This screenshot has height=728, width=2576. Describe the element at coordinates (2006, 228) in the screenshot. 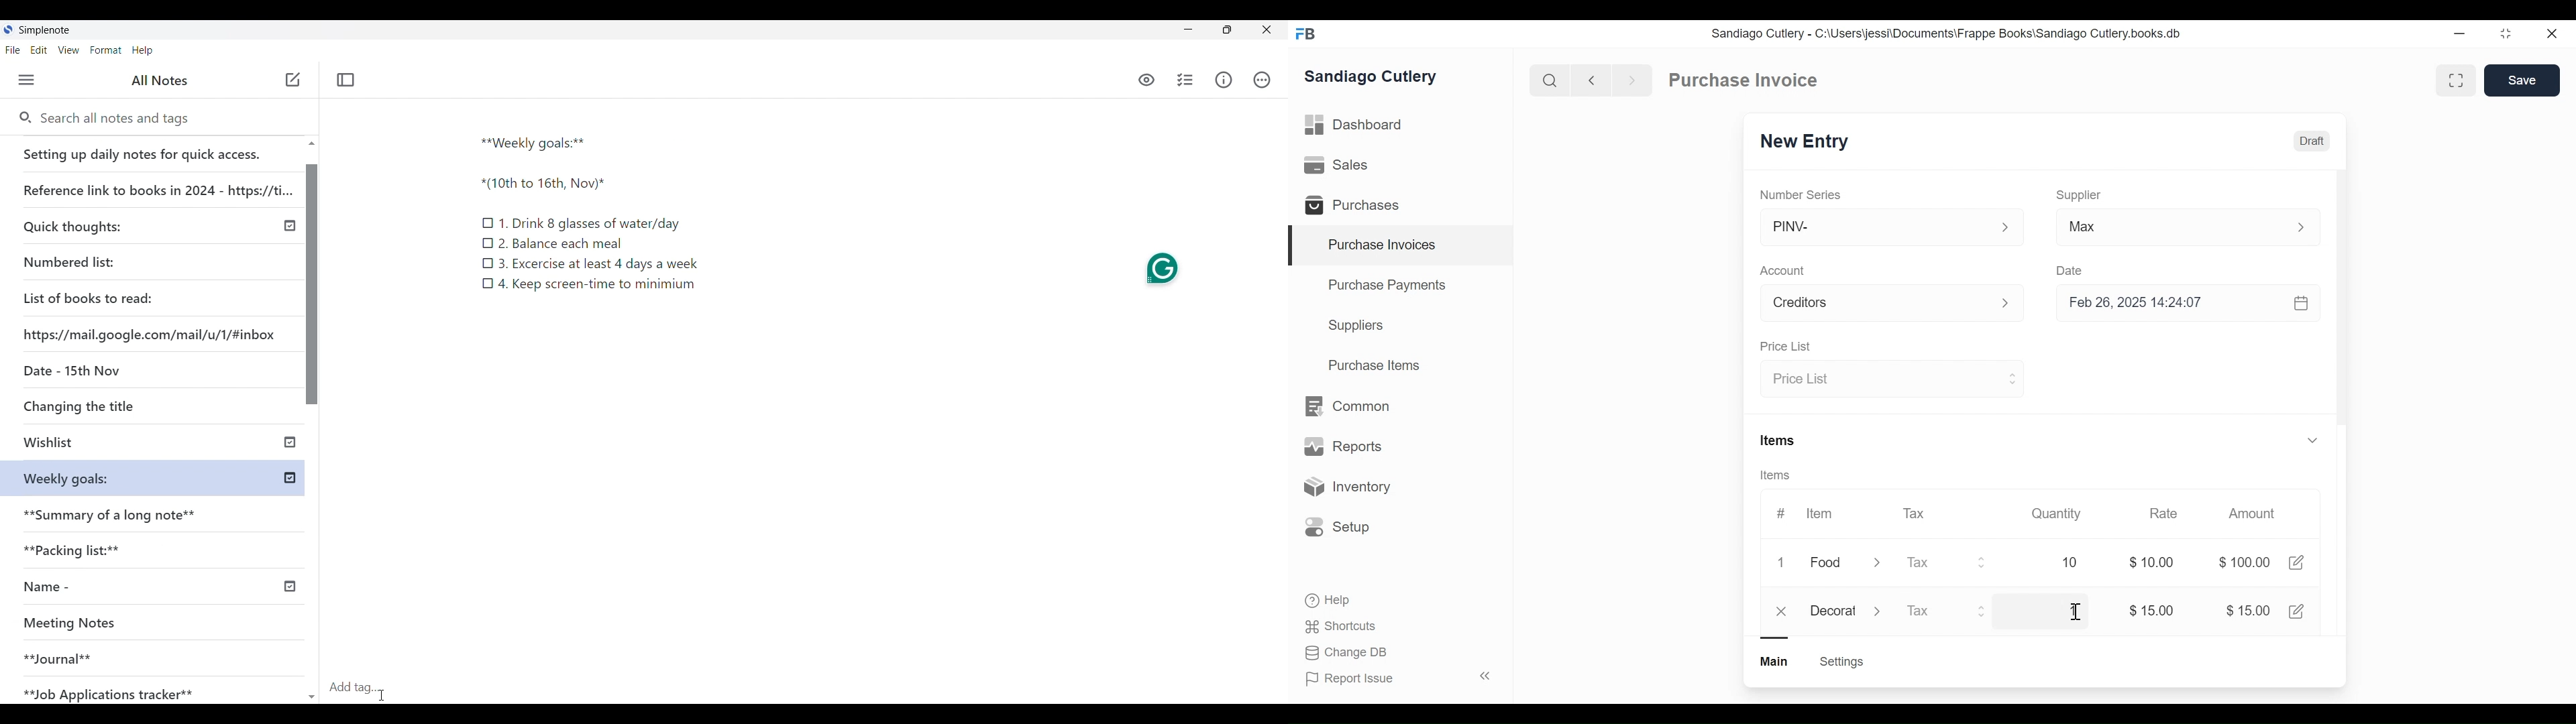

I see `Expand` at that location.